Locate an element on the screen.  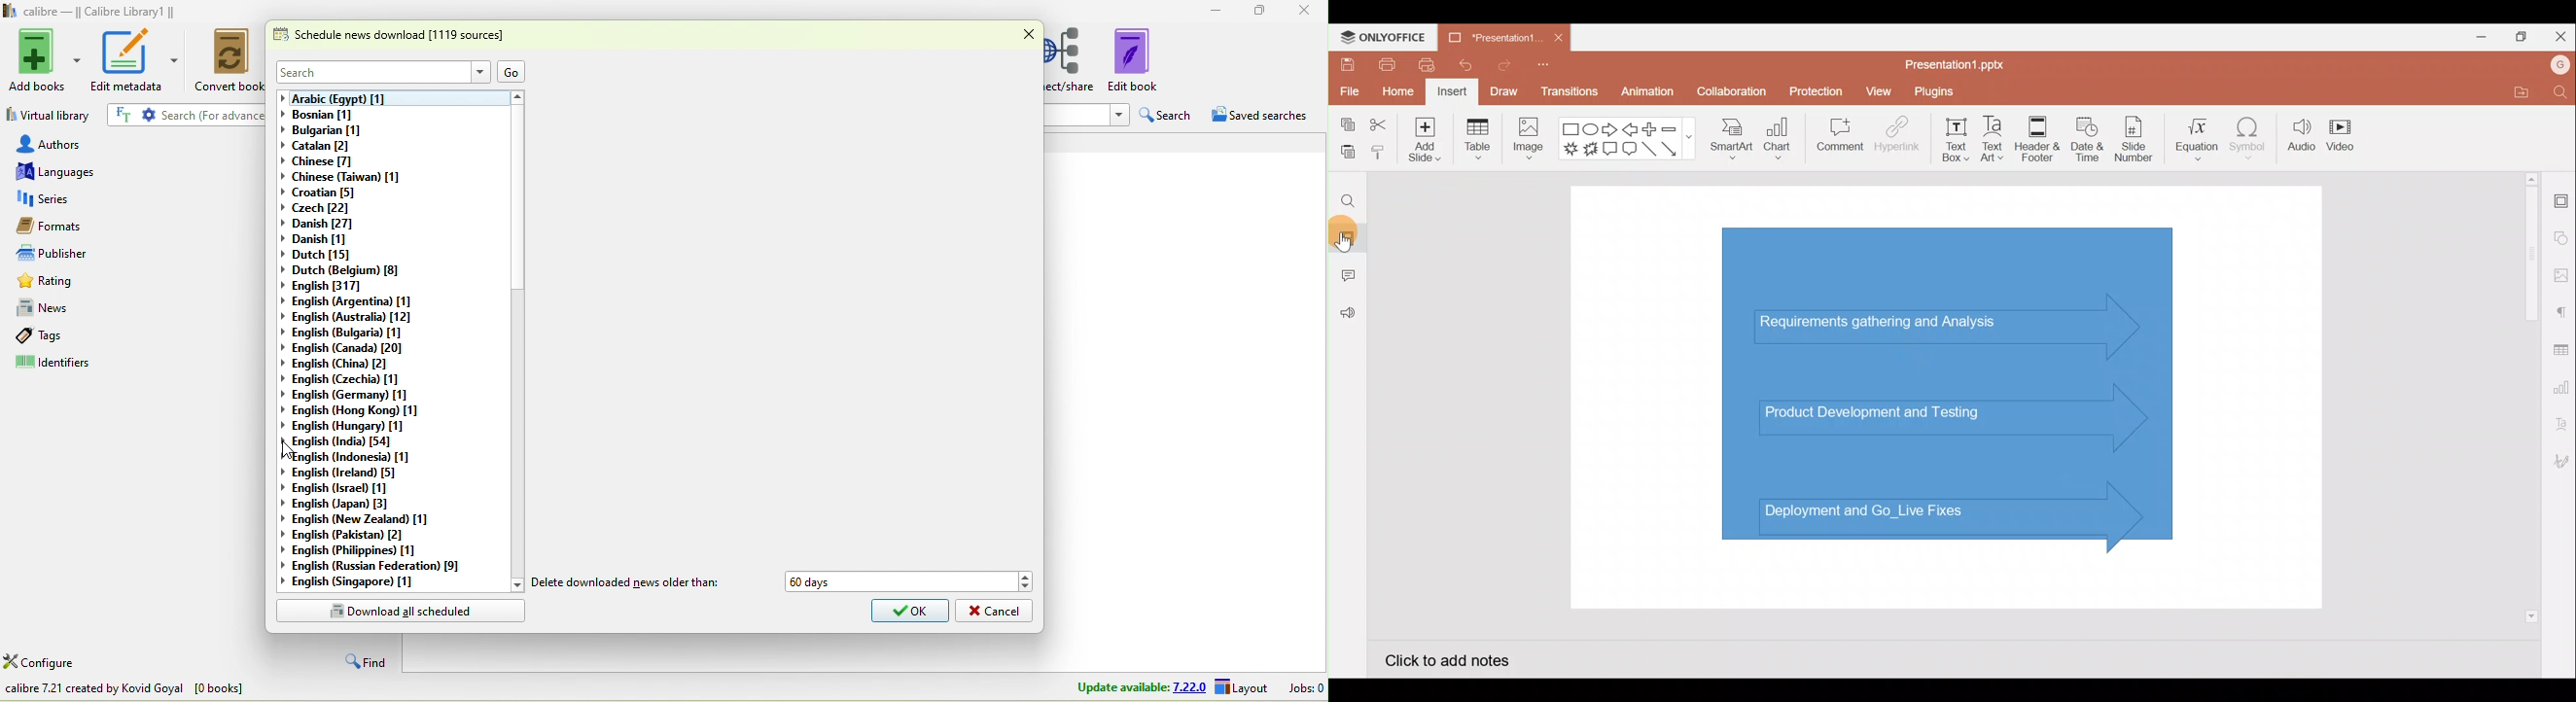
bulgarian [1] is located at coordinates (334, 132).